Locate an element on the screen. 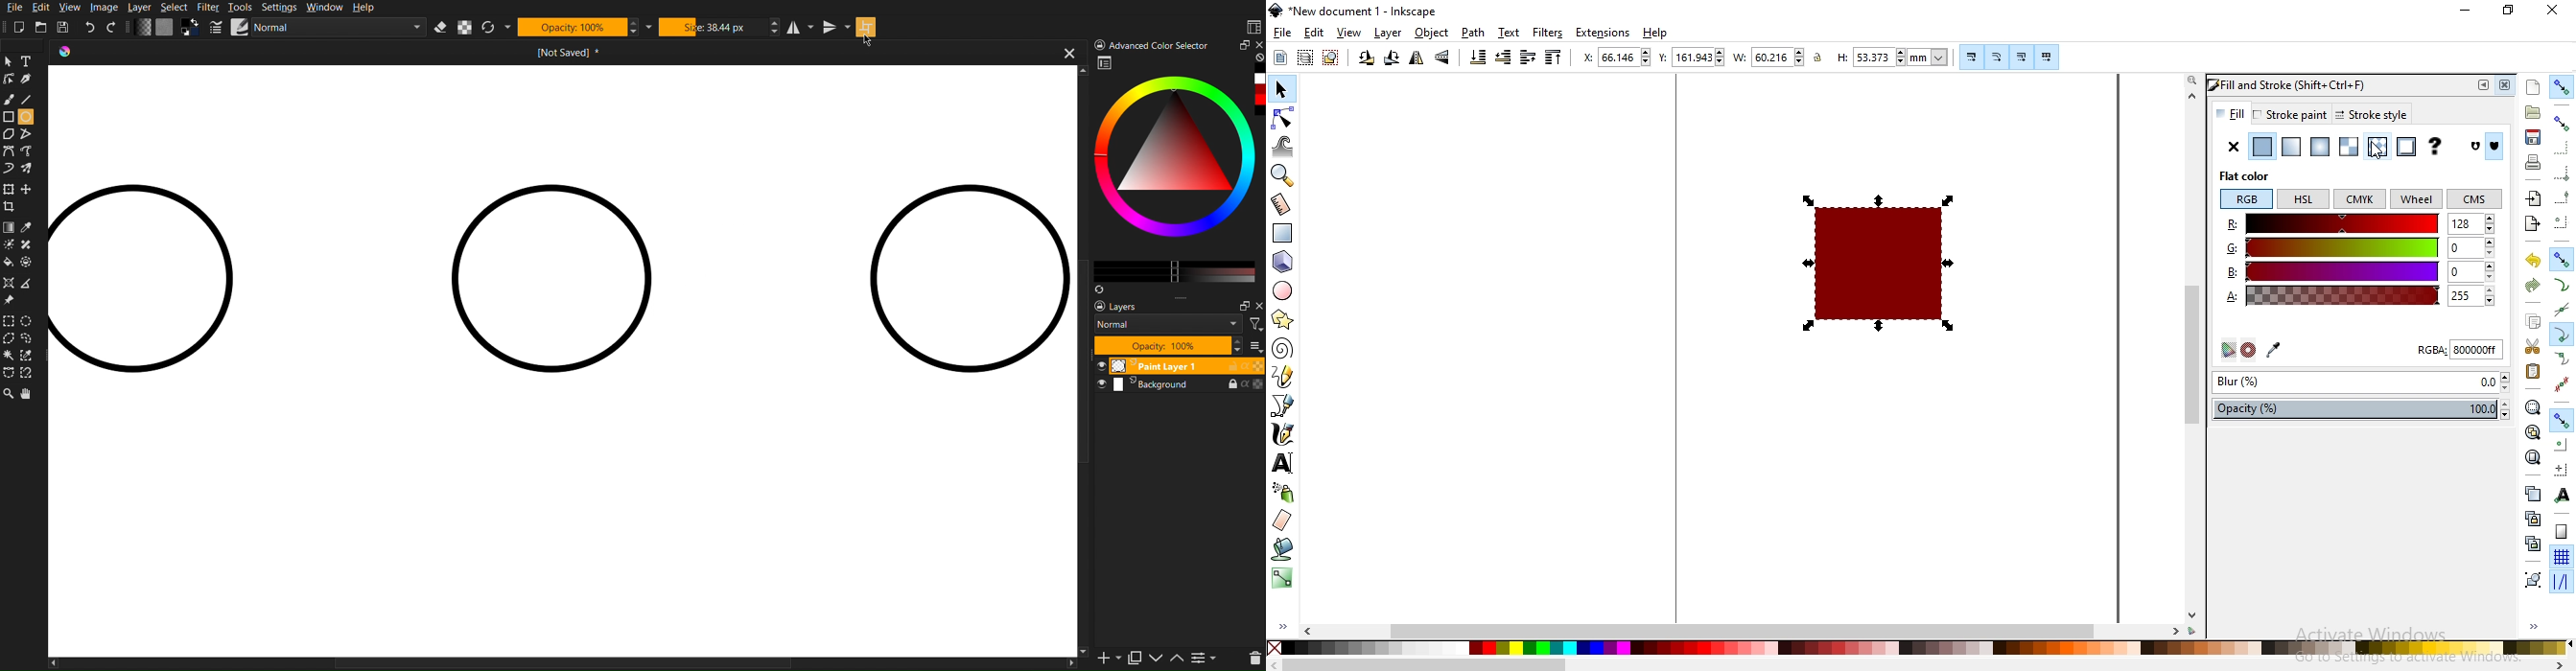 The image size is (2576, 672). Workspaces is located at coordinates (1253, 27).